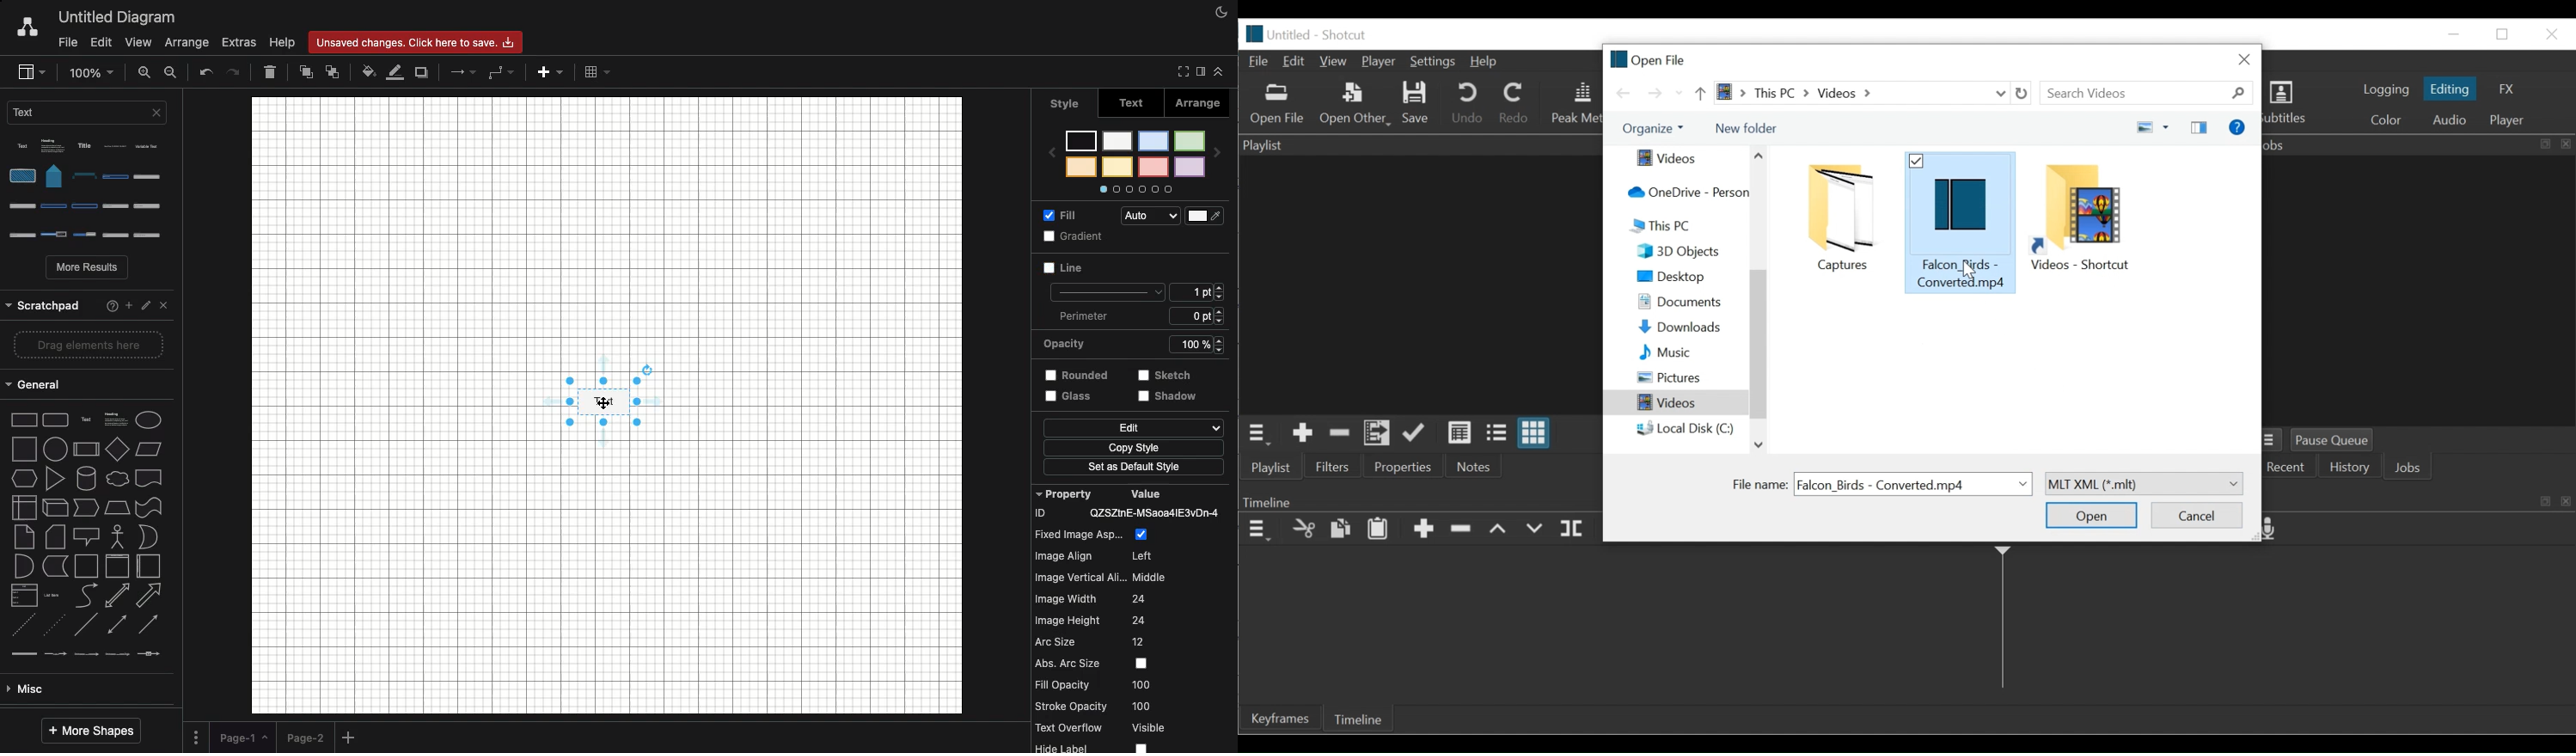 Image resolution: width=2576 pixels, height=756 pixels. Describe the element at coordinates (1280, 717) in the screenshot. I see `Keyframe ` at that location.